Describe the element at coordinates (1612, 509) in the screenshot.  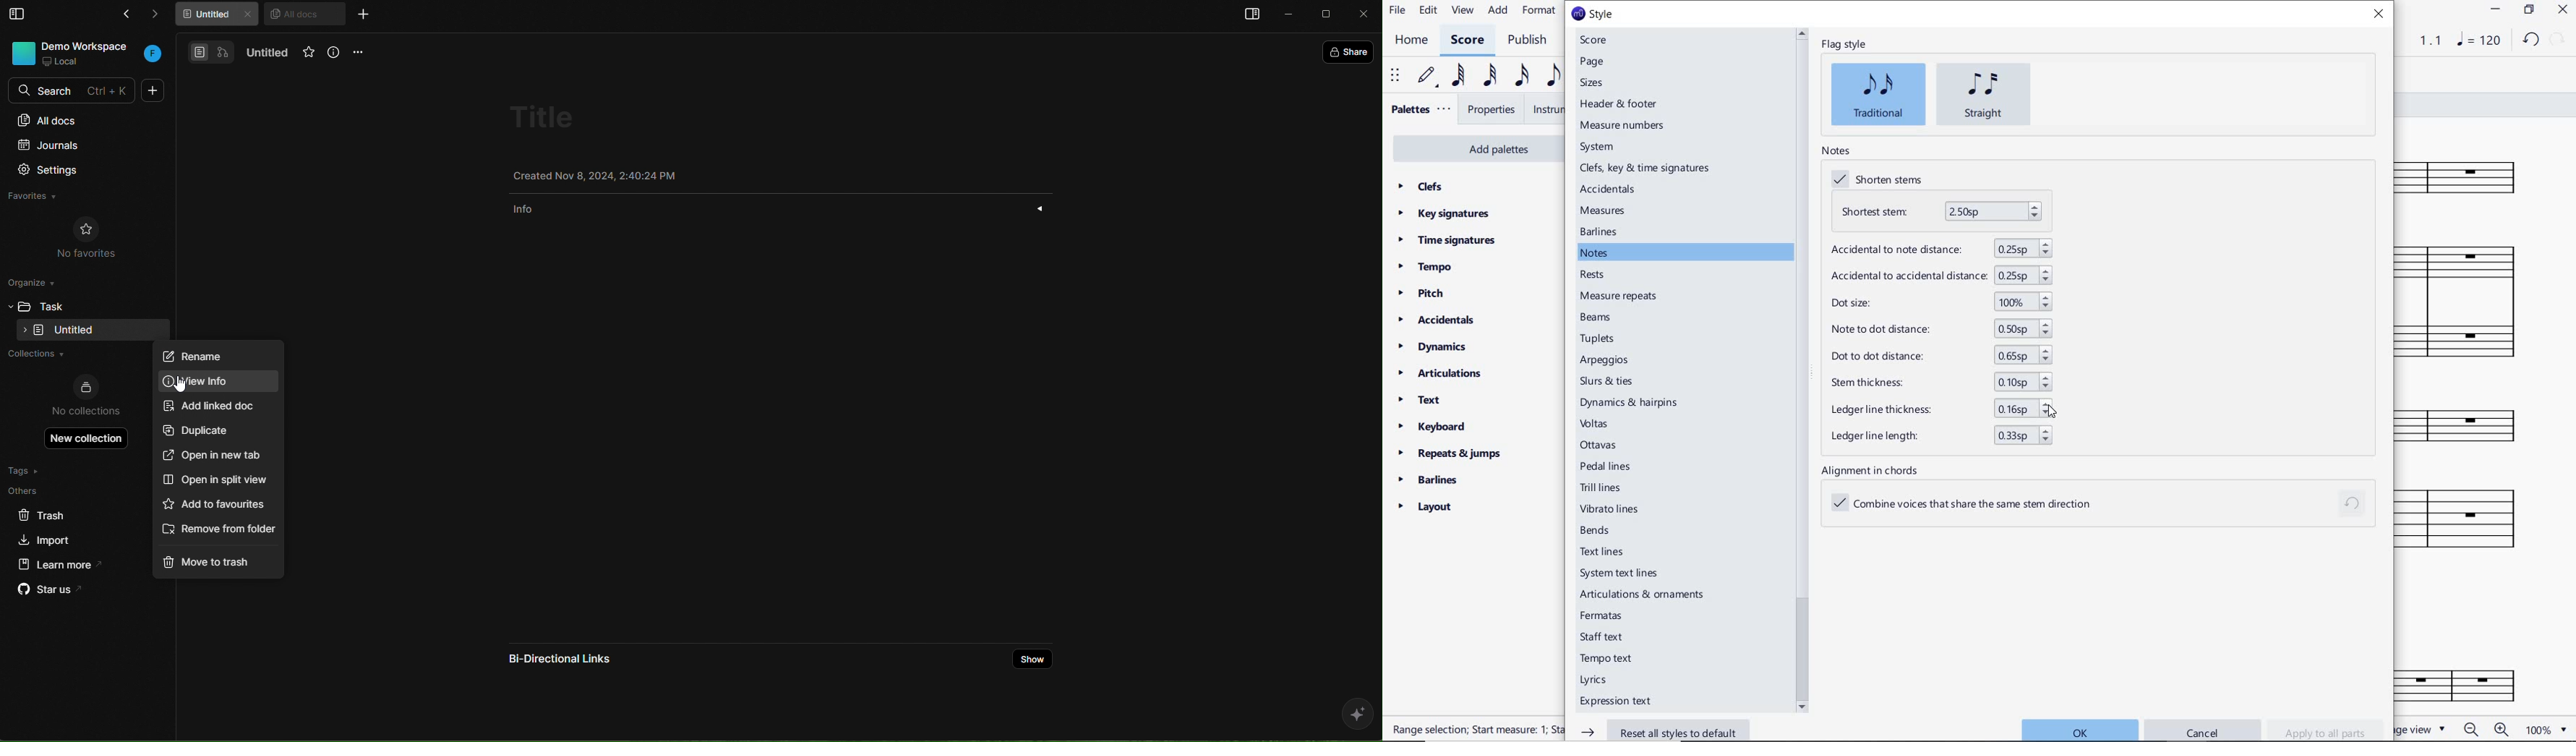
I see `vibrato lines` at that location.